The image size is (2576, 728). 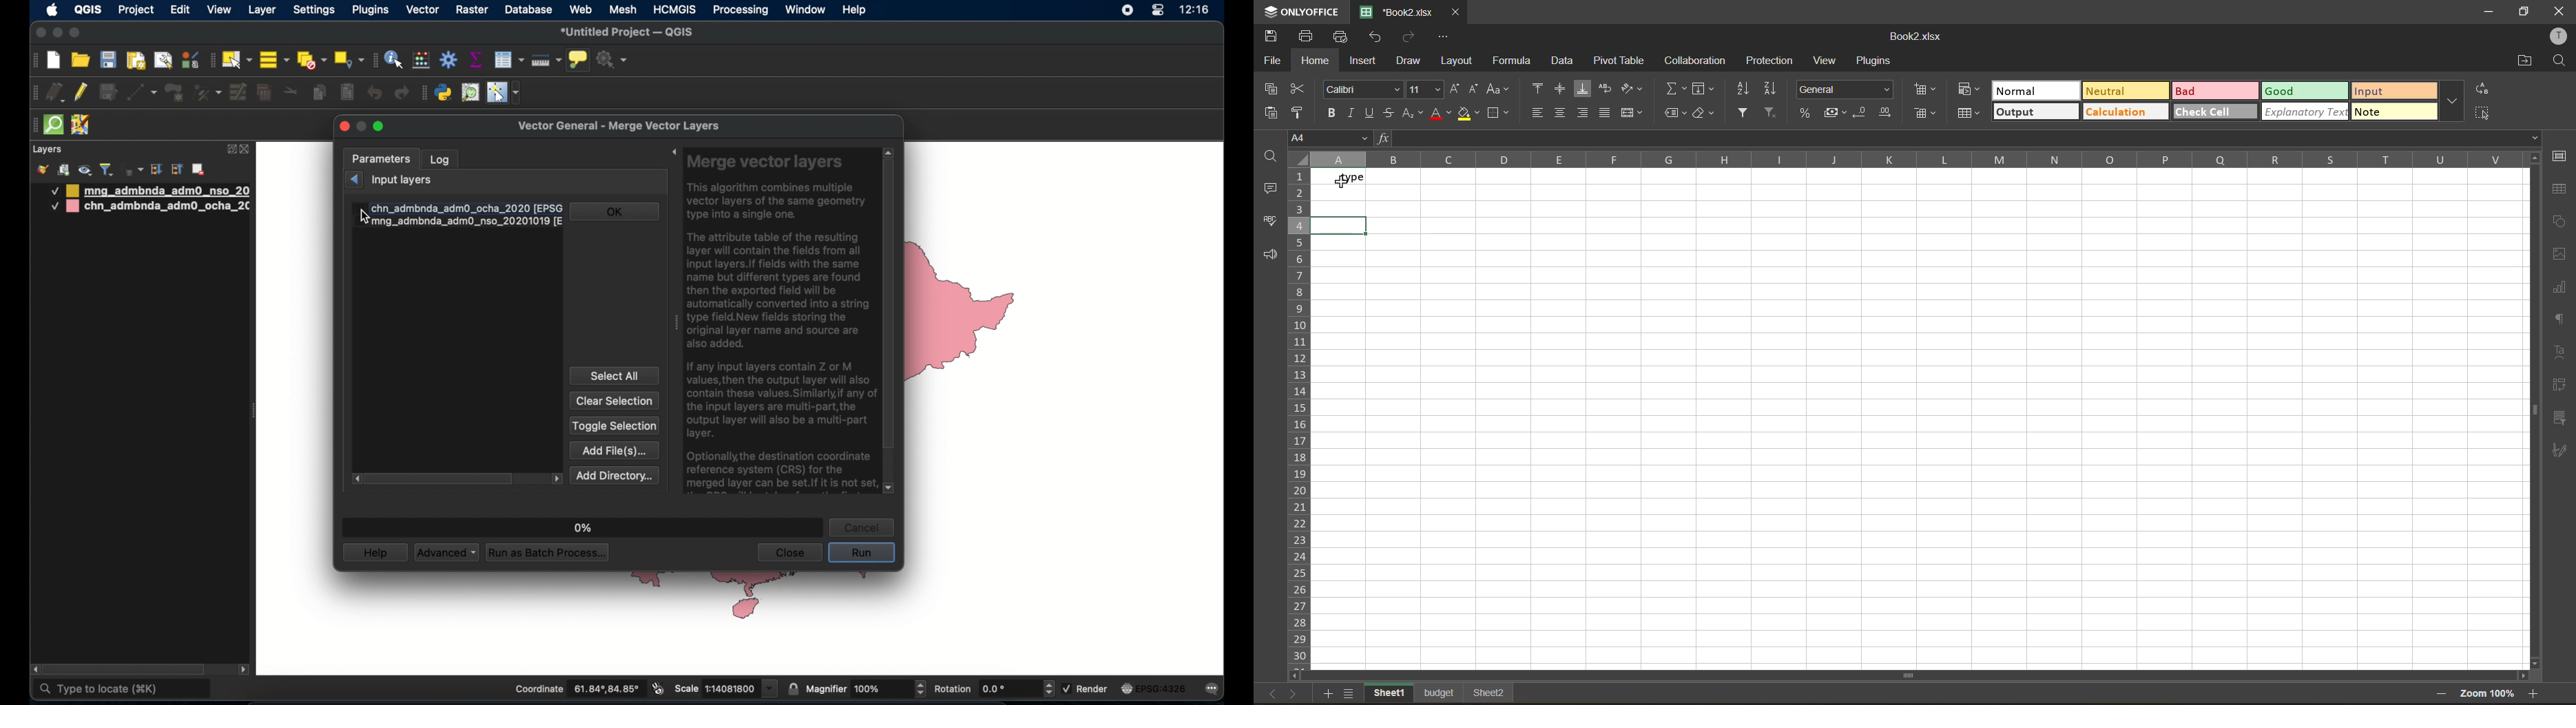 What do you see at coordinates (1744, 91) in the screenshot?
I see `sort ascending` at bounding box center [1744, 91].